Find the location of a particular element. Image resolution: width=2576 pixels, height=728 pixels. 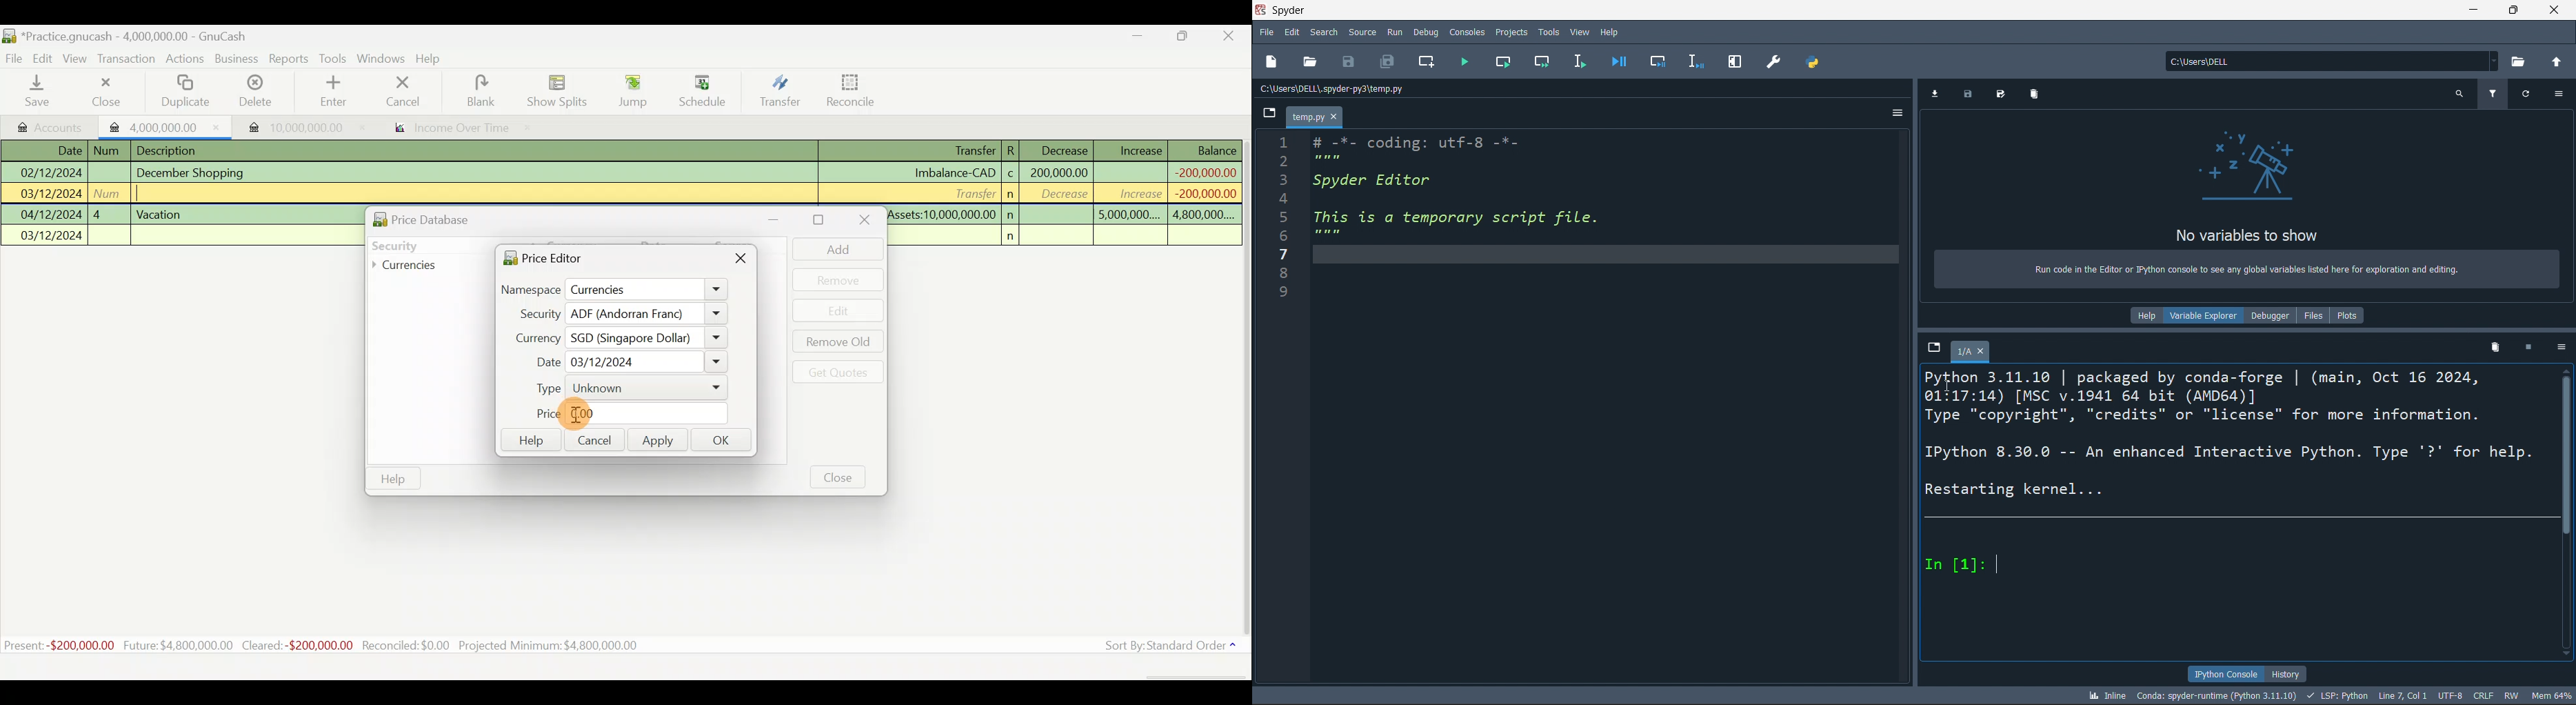

stop kernel is located at coordinates (2529, 350).